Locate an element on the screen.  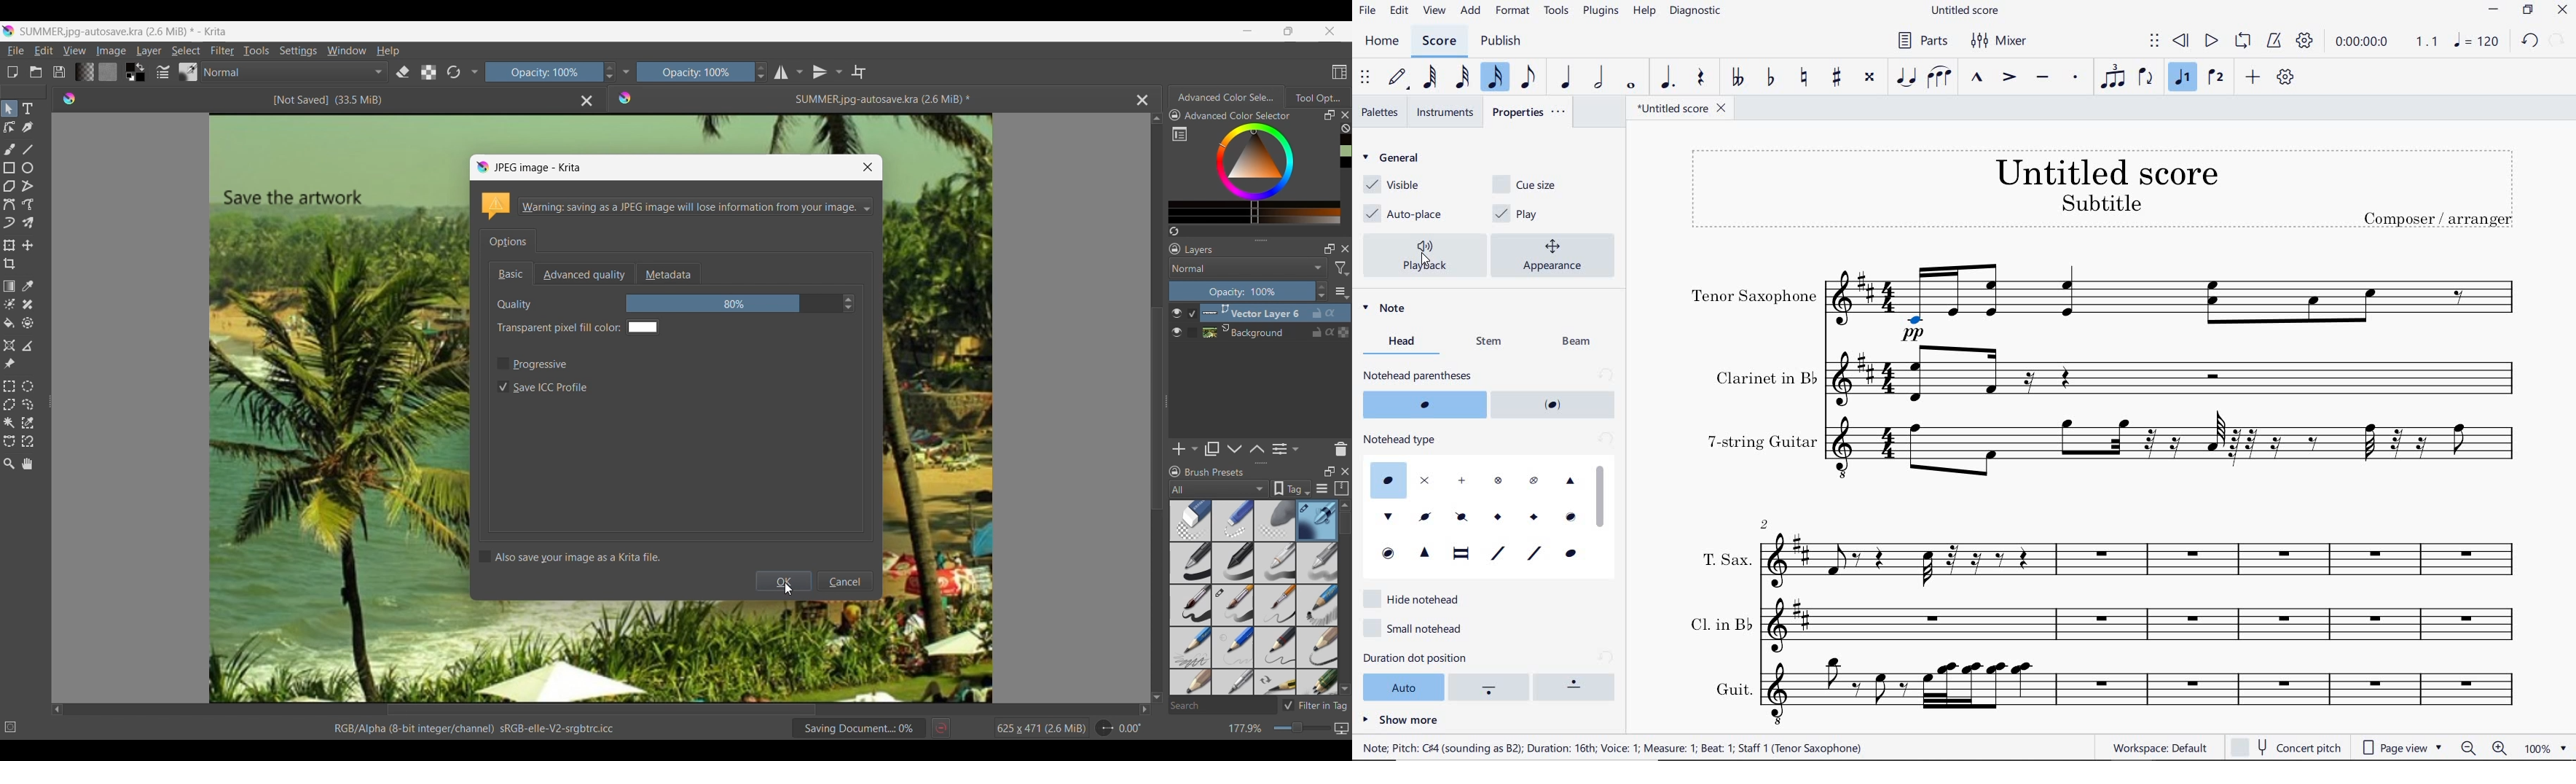
FILE NAME is located at coordinates (1965, 12).